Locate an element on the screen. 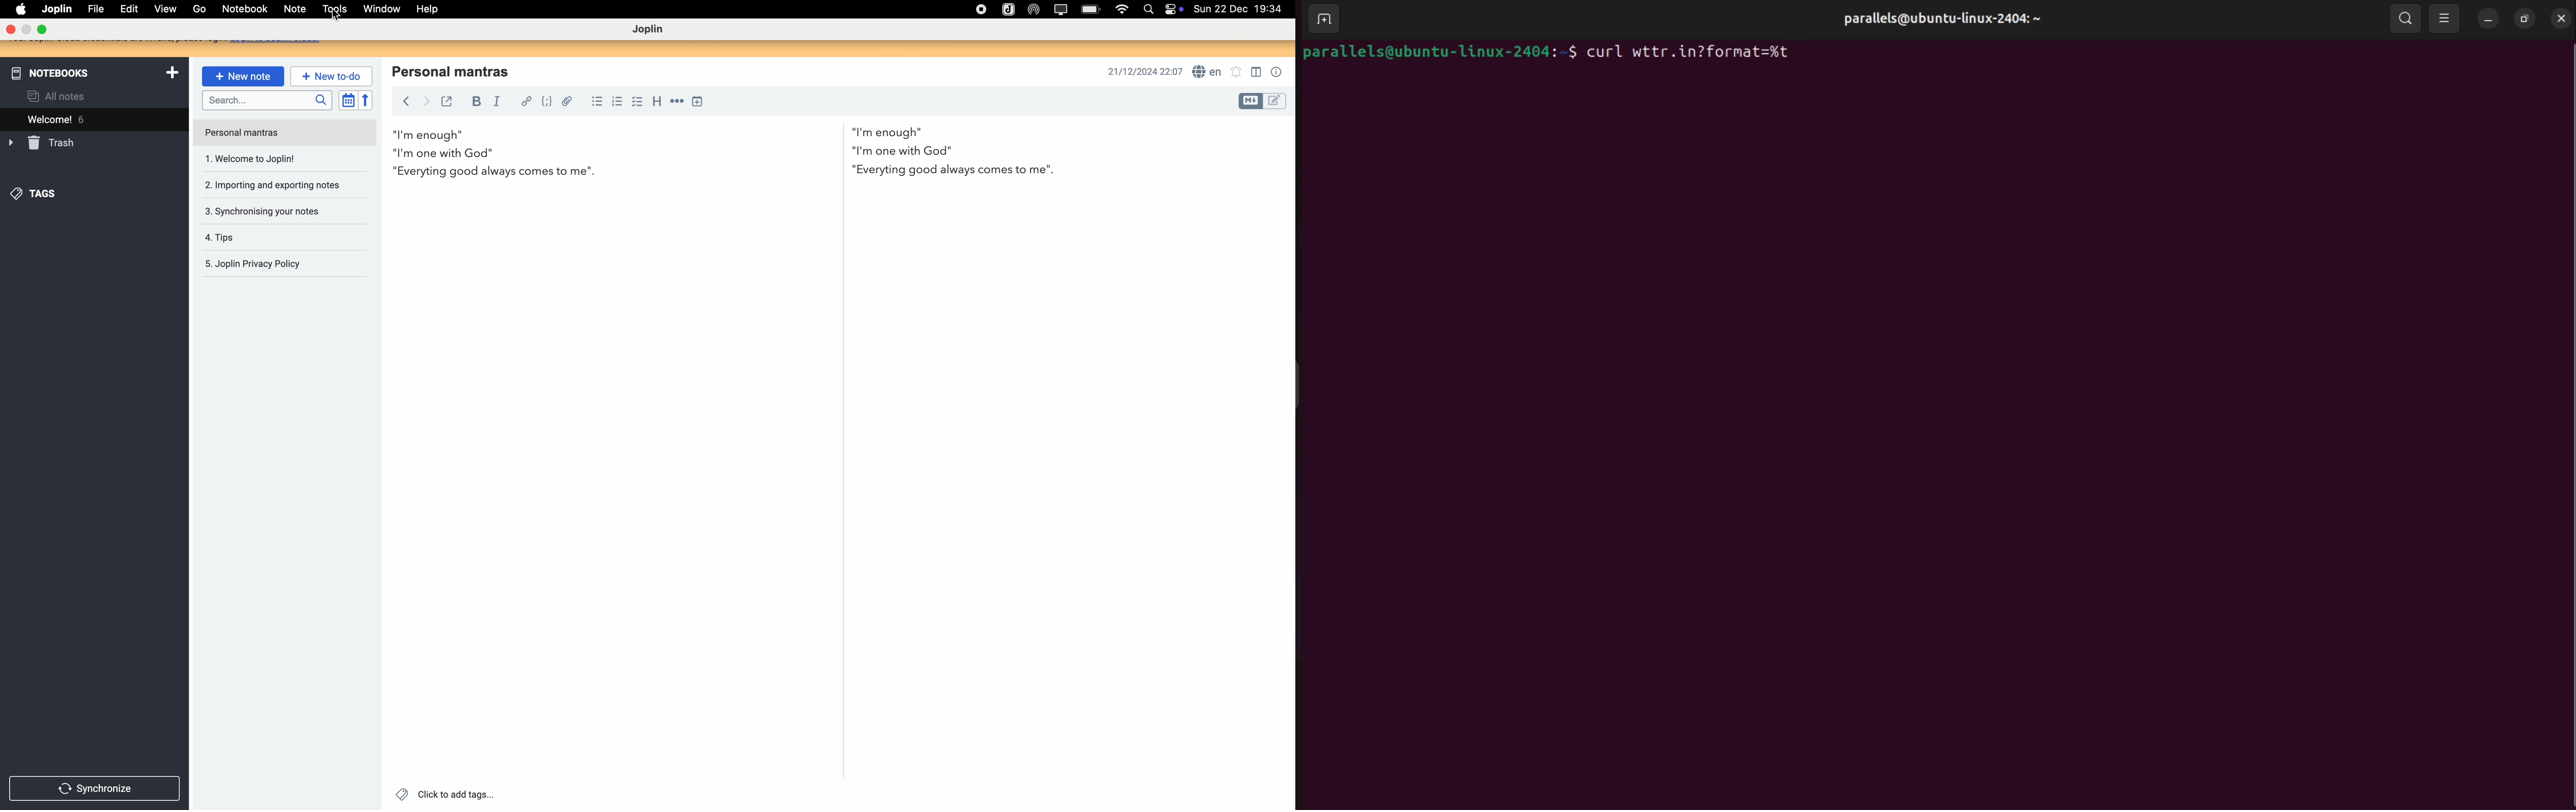 This screenshot has width=2576, height=812. toggle editor layout is located at coordinates (1276, 101).